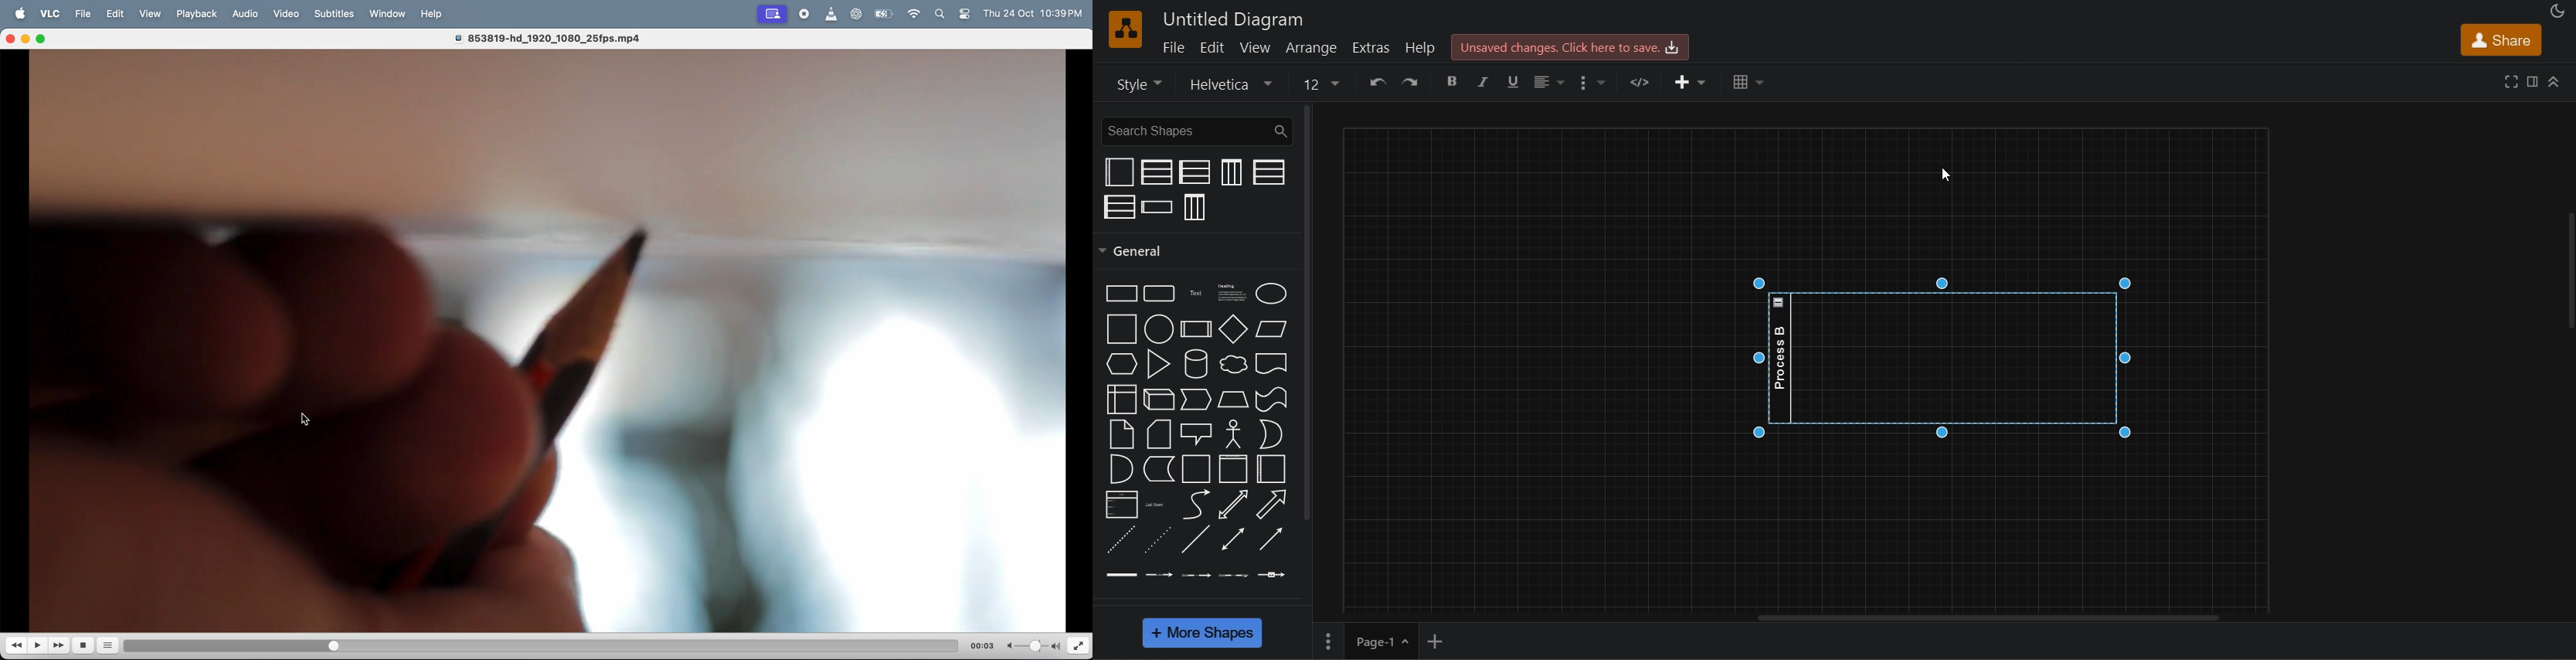 This screenshot has height=672, width=2576. What do you see at coordinates (1195, 538) in the screenshot?
I see `line` at bounding box center [1195, 538].